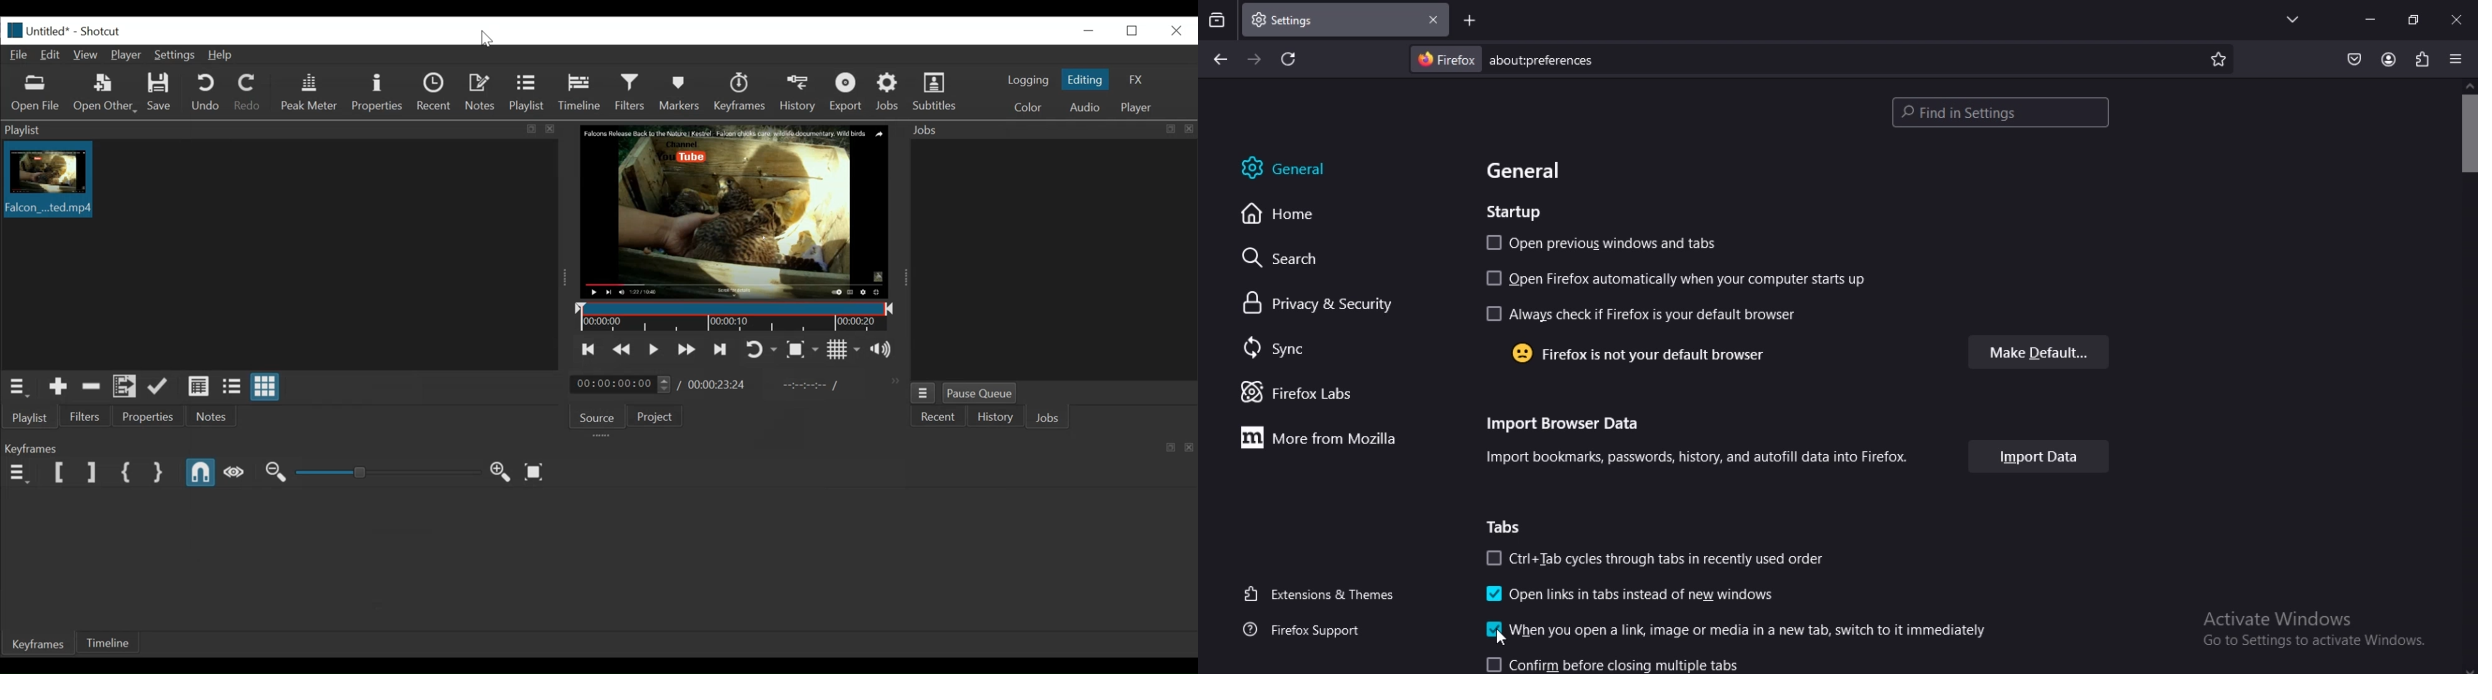  I want to click on Playlist, so click(32, 418).